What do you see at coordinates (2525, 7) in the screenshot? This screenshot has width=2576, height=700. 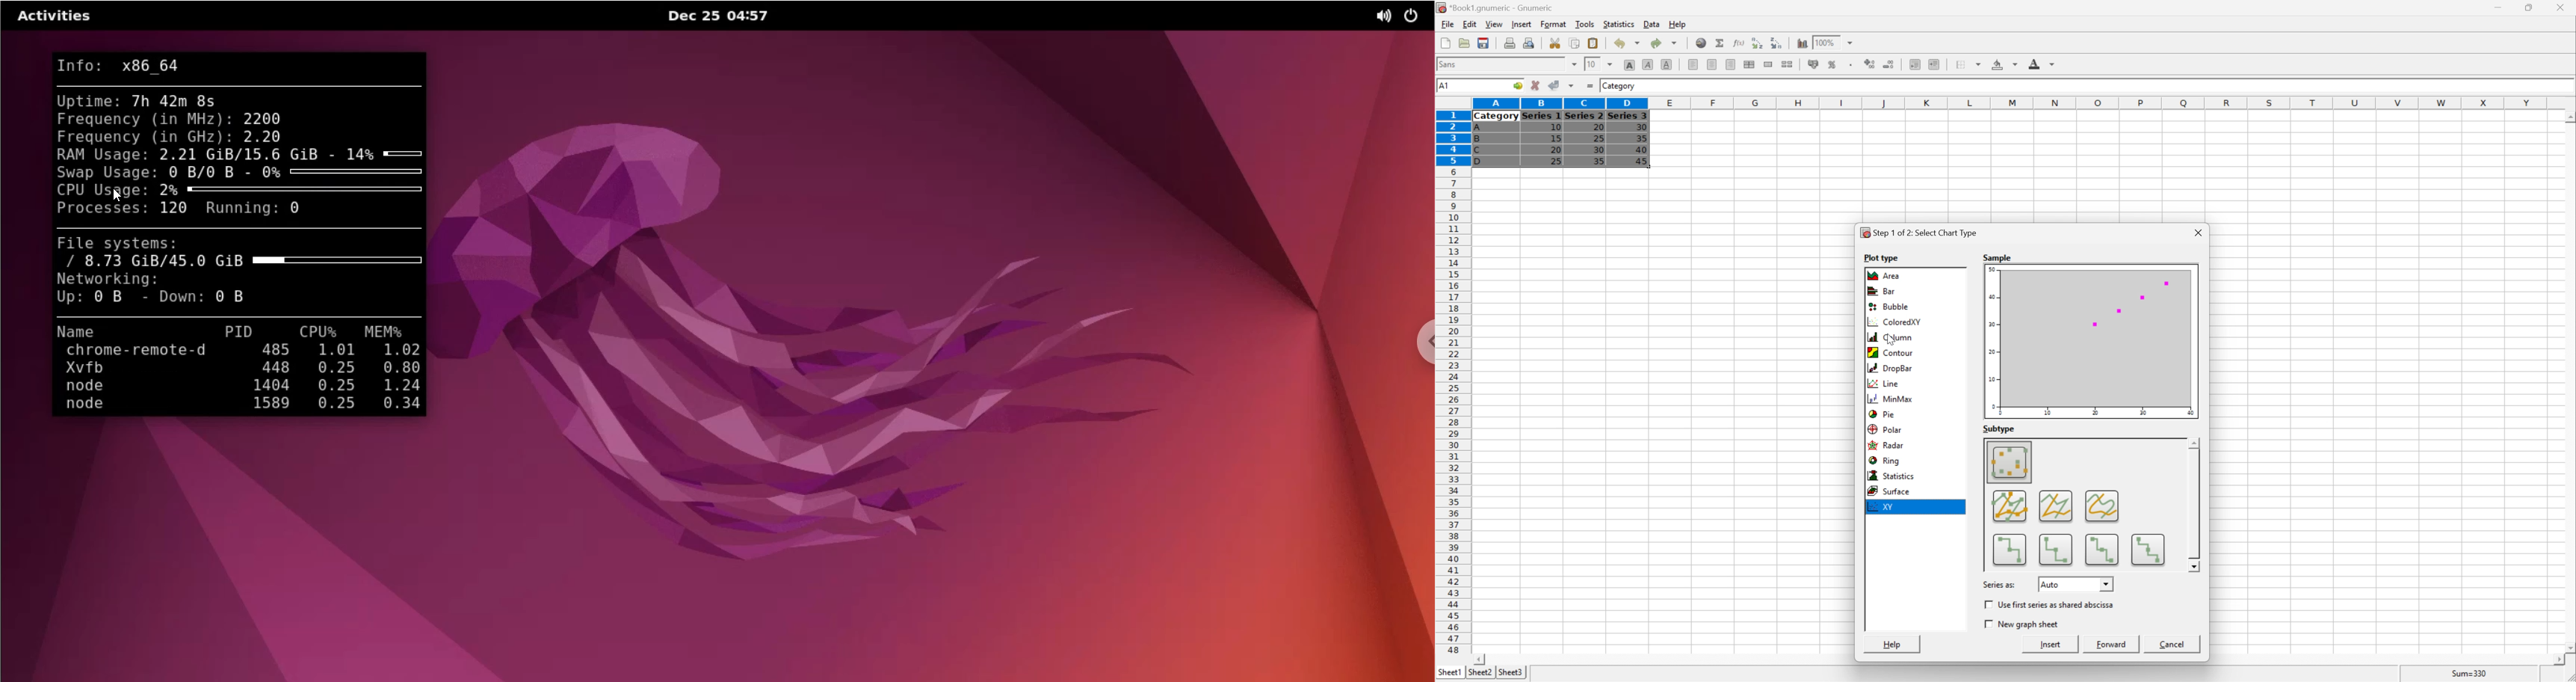 I see `Restore Down` at bounding box center [2525, 7].